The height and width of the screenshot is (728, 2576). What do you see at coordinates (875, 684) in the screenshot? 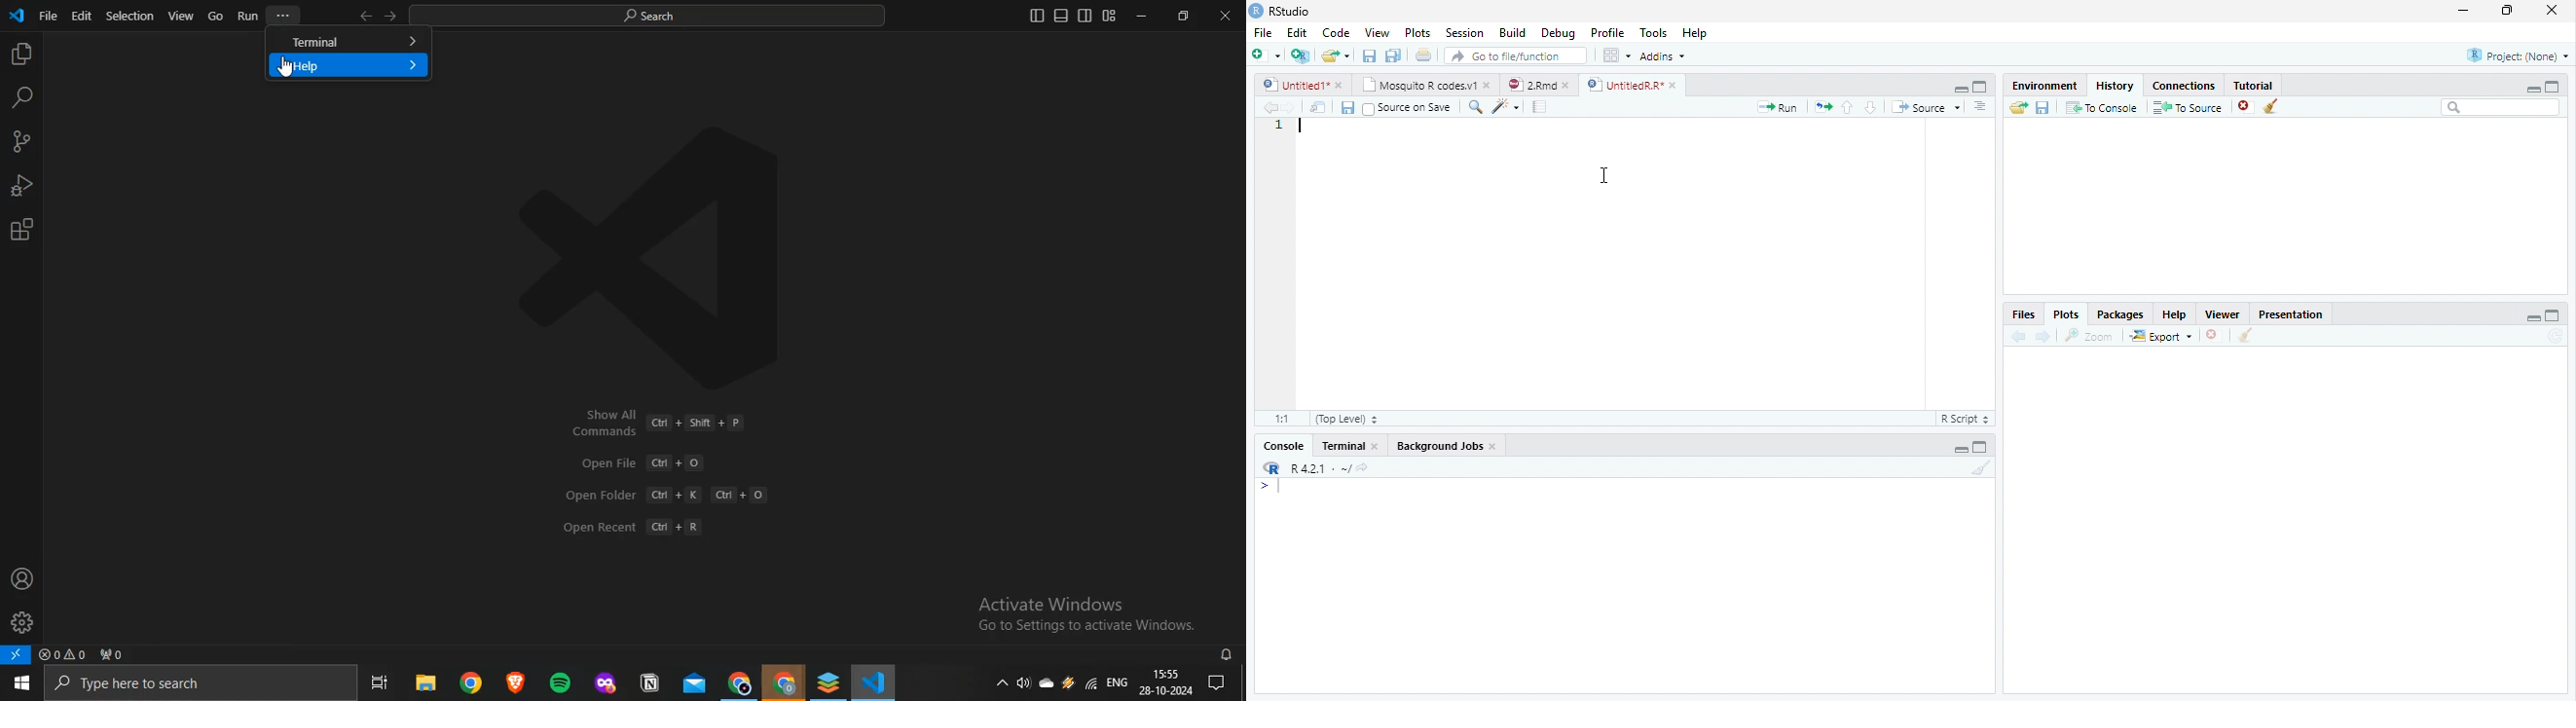
I see `VScode` at bounding box center [875, 684].